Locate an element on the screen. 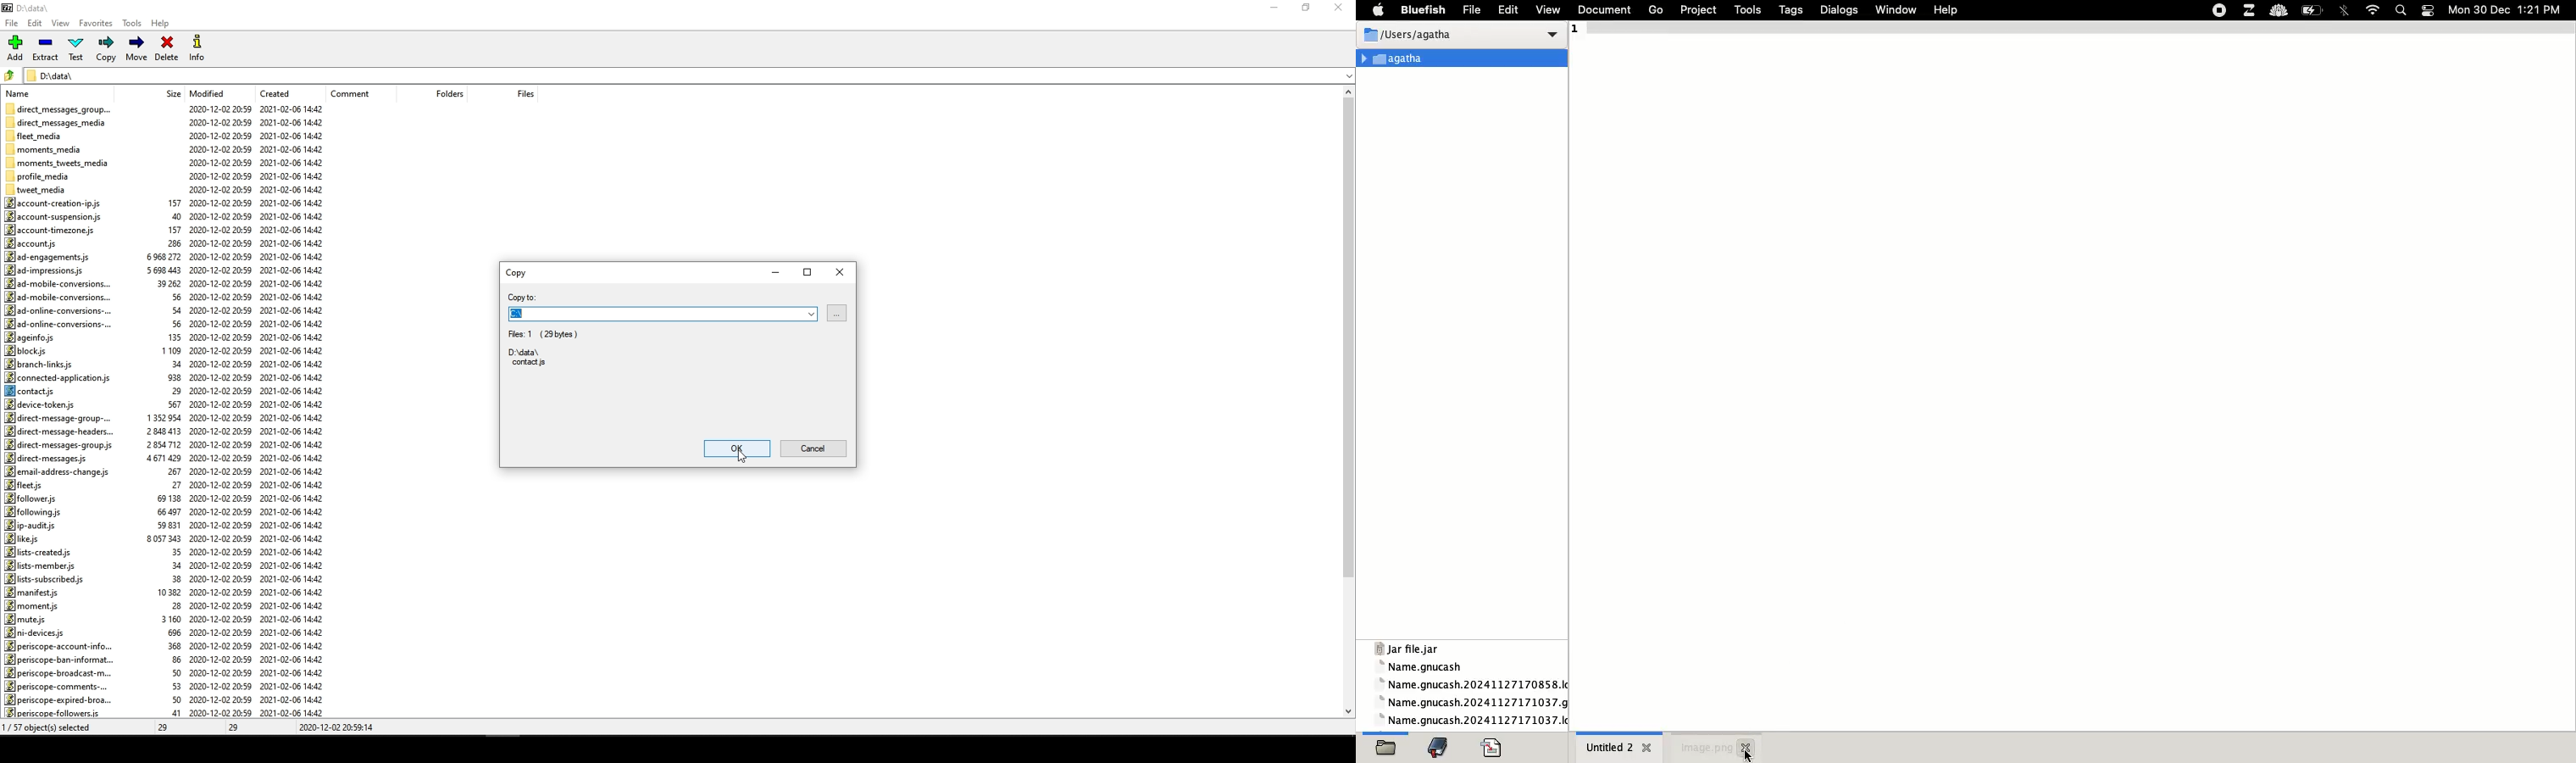 The width and height of the screenshot is (2576, 784). lists-member.js is located at coordinates (39, 565).